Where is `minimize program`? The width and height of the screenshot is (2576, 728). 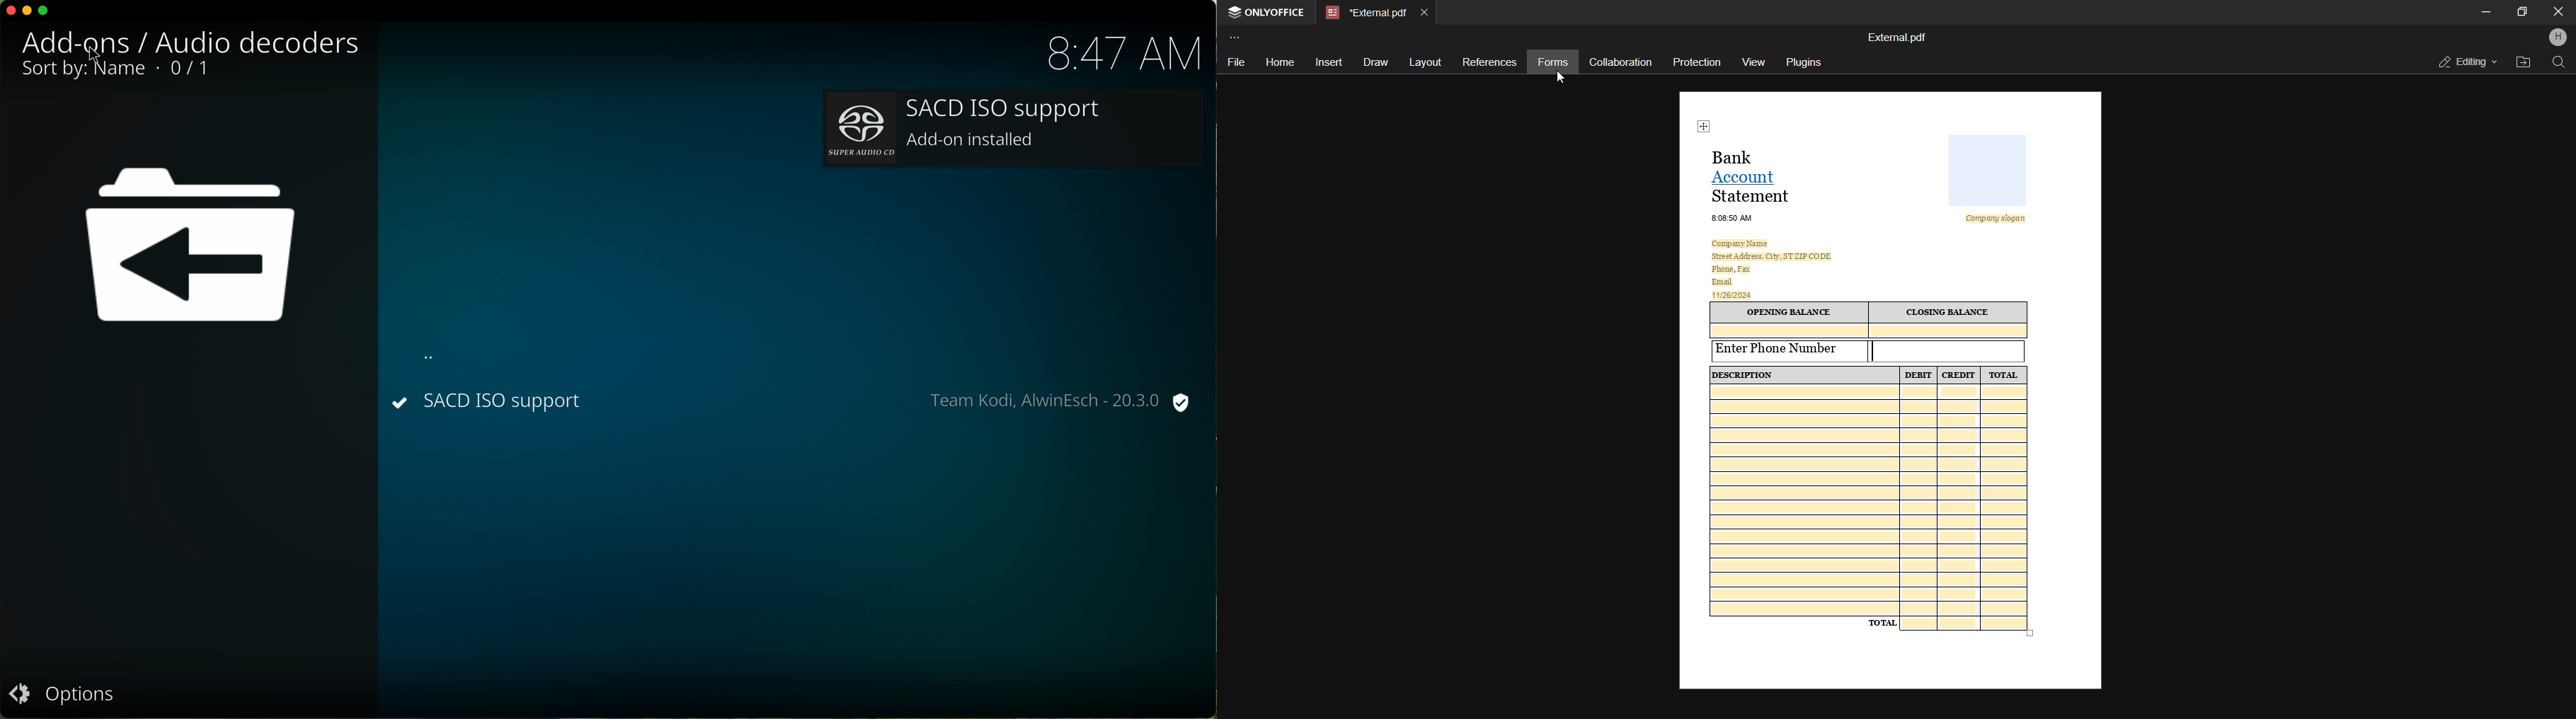
minimize program is located at coordinates (28, 11).